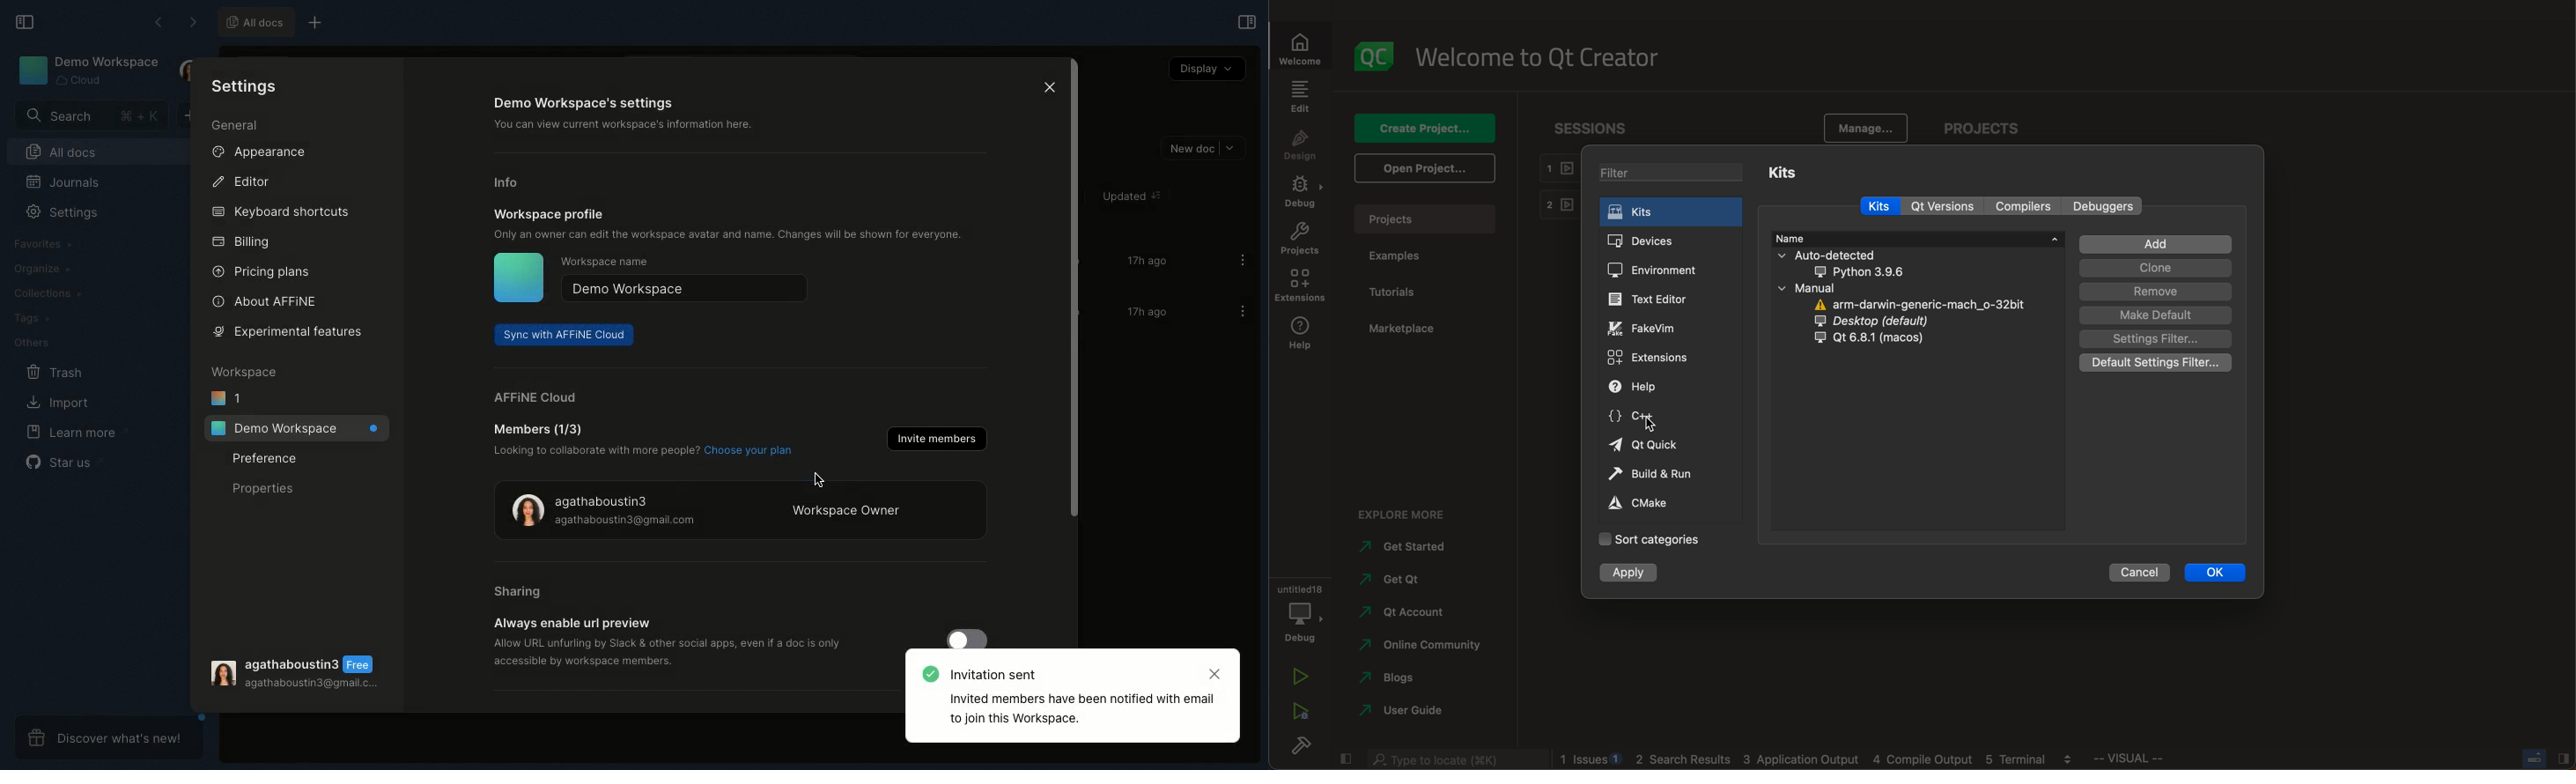  I want to click on Workspace, so click(243, 373).